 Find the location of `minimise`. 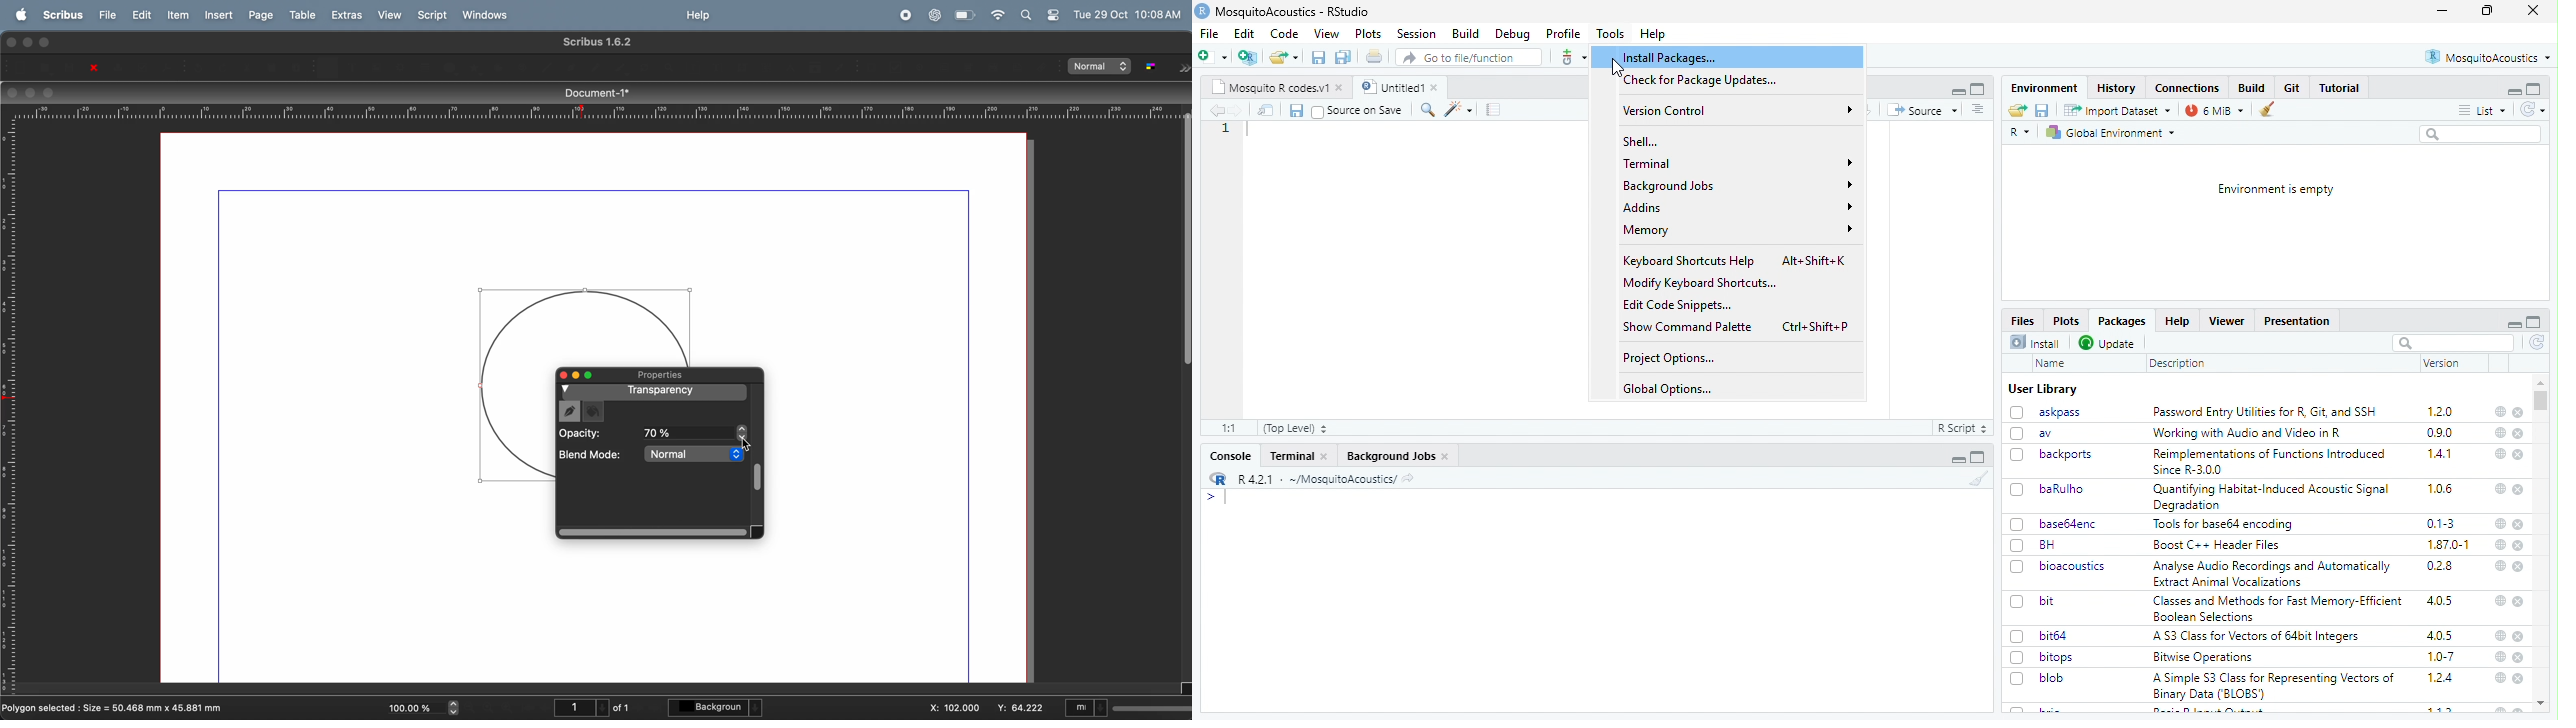

minimise is located at coordinates (2516, 325).